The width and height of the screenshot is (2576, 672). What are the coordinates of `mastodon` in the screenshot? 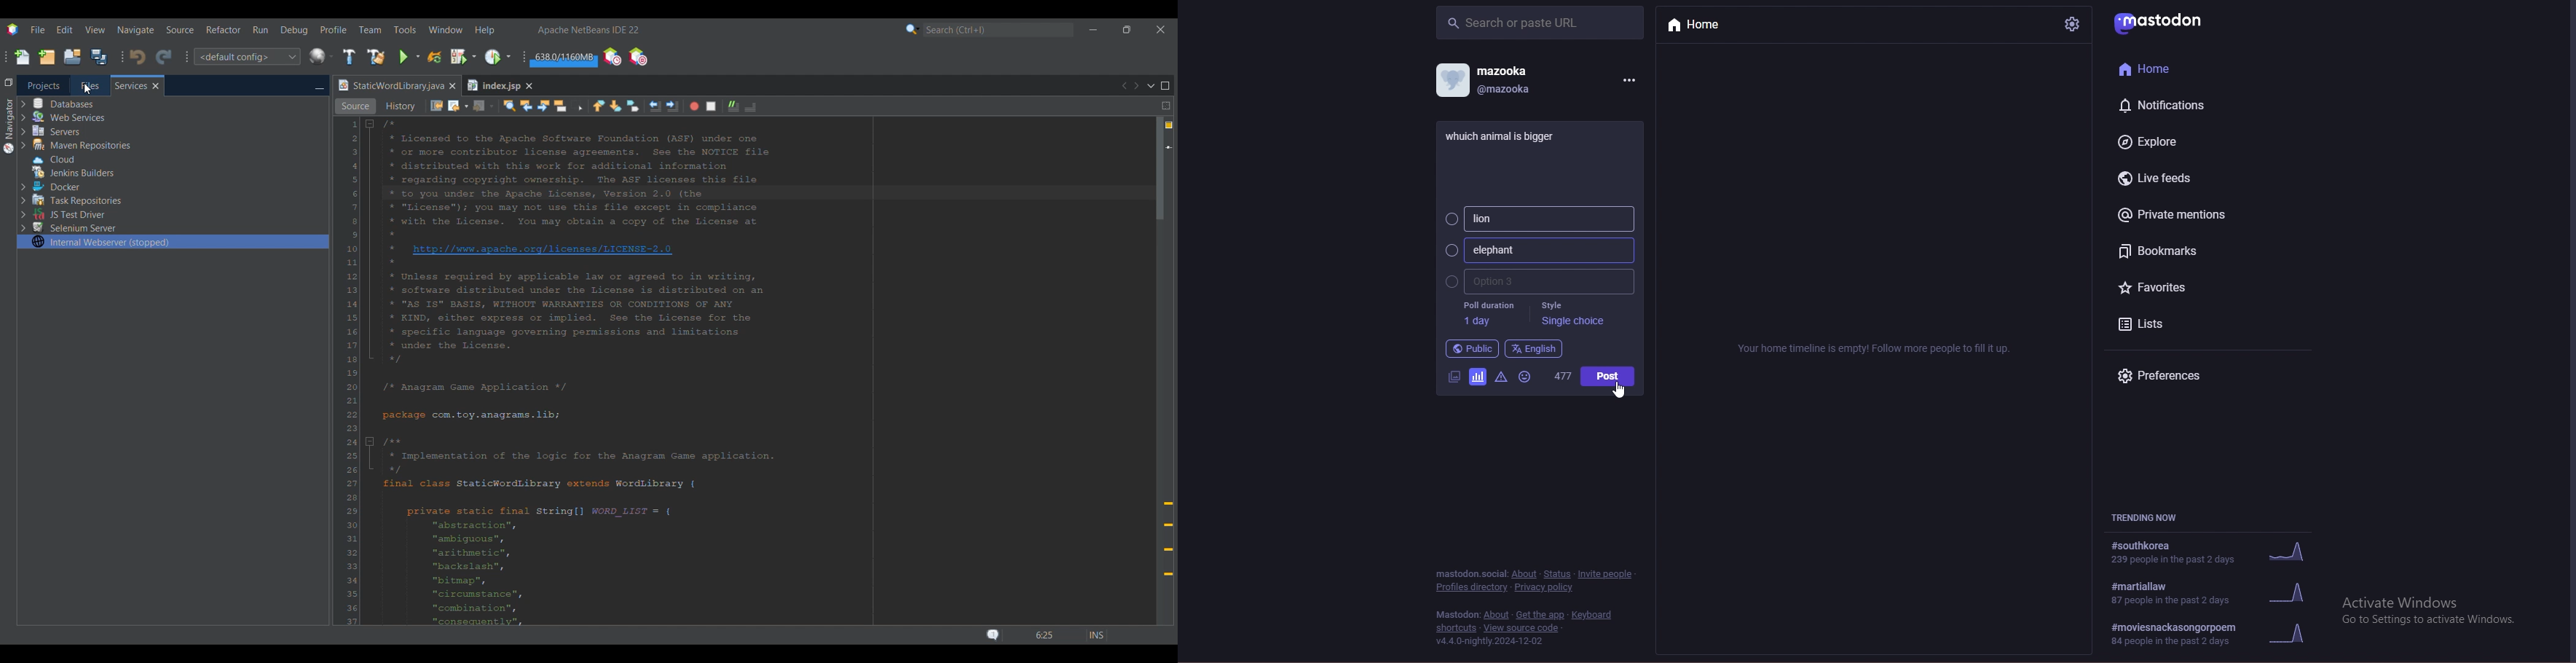 It's located at (2165, 20).